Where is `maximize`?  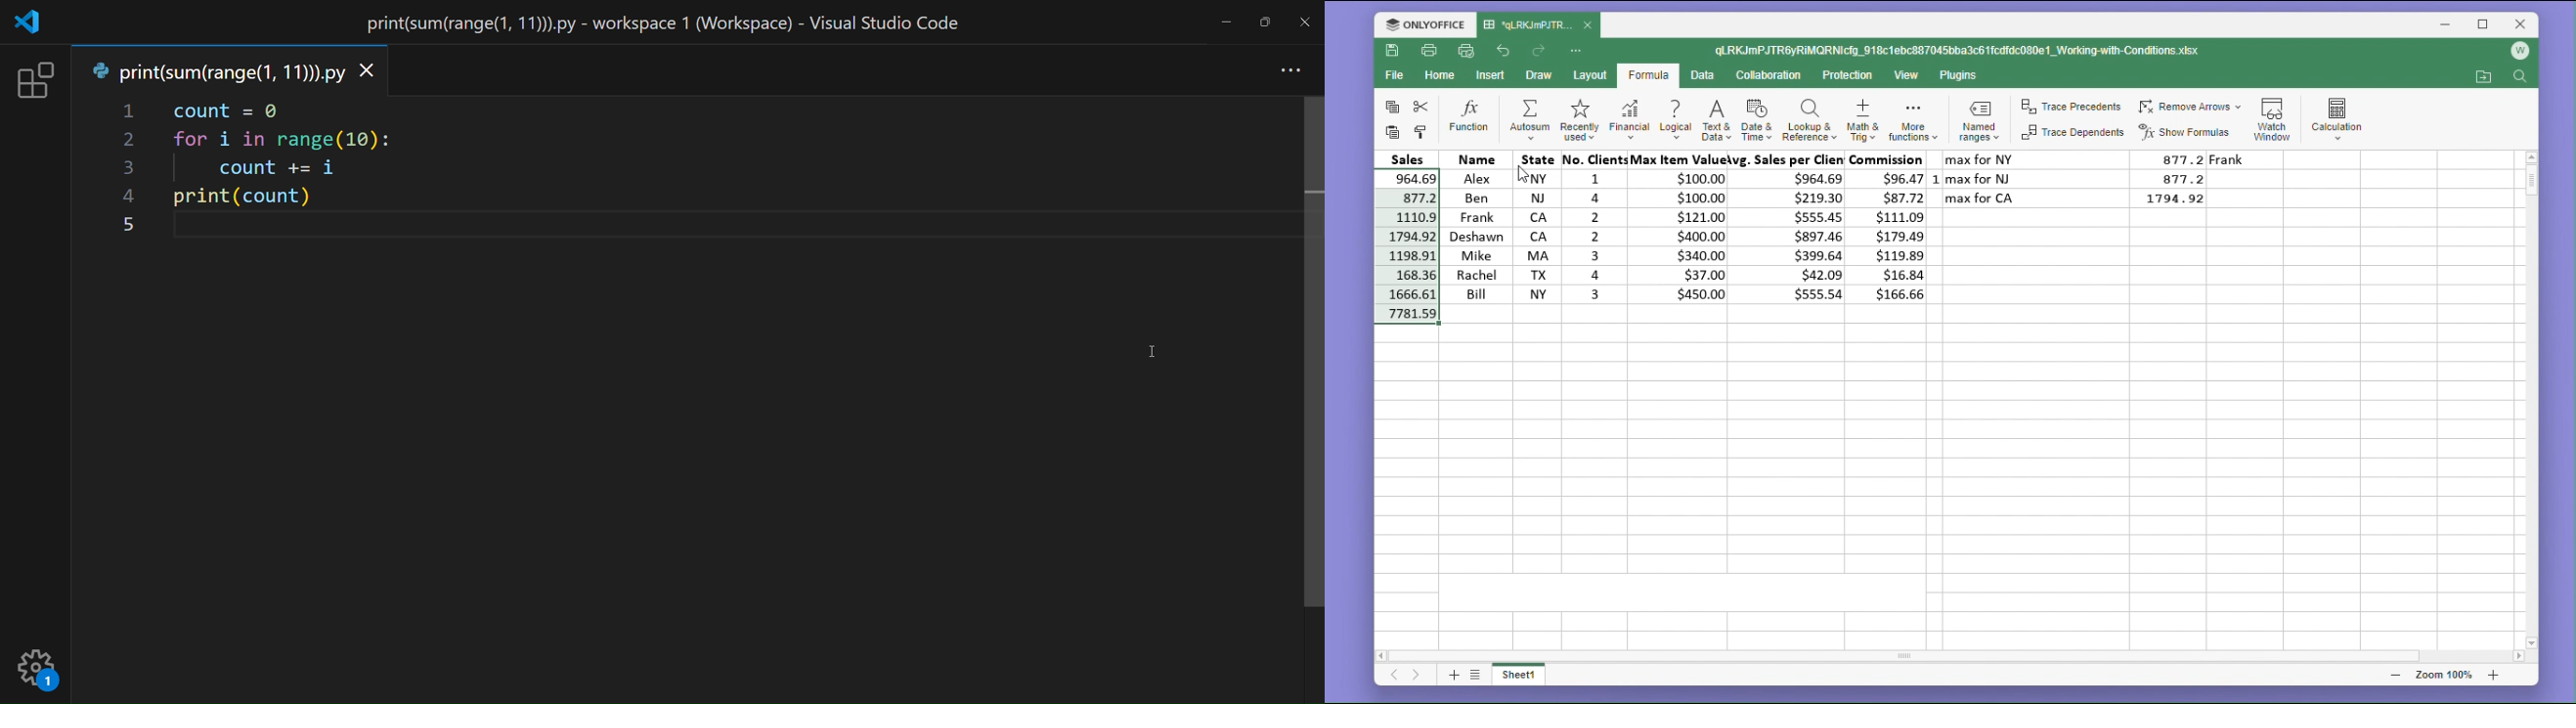 maximize is located at coordinates (1264, 21).